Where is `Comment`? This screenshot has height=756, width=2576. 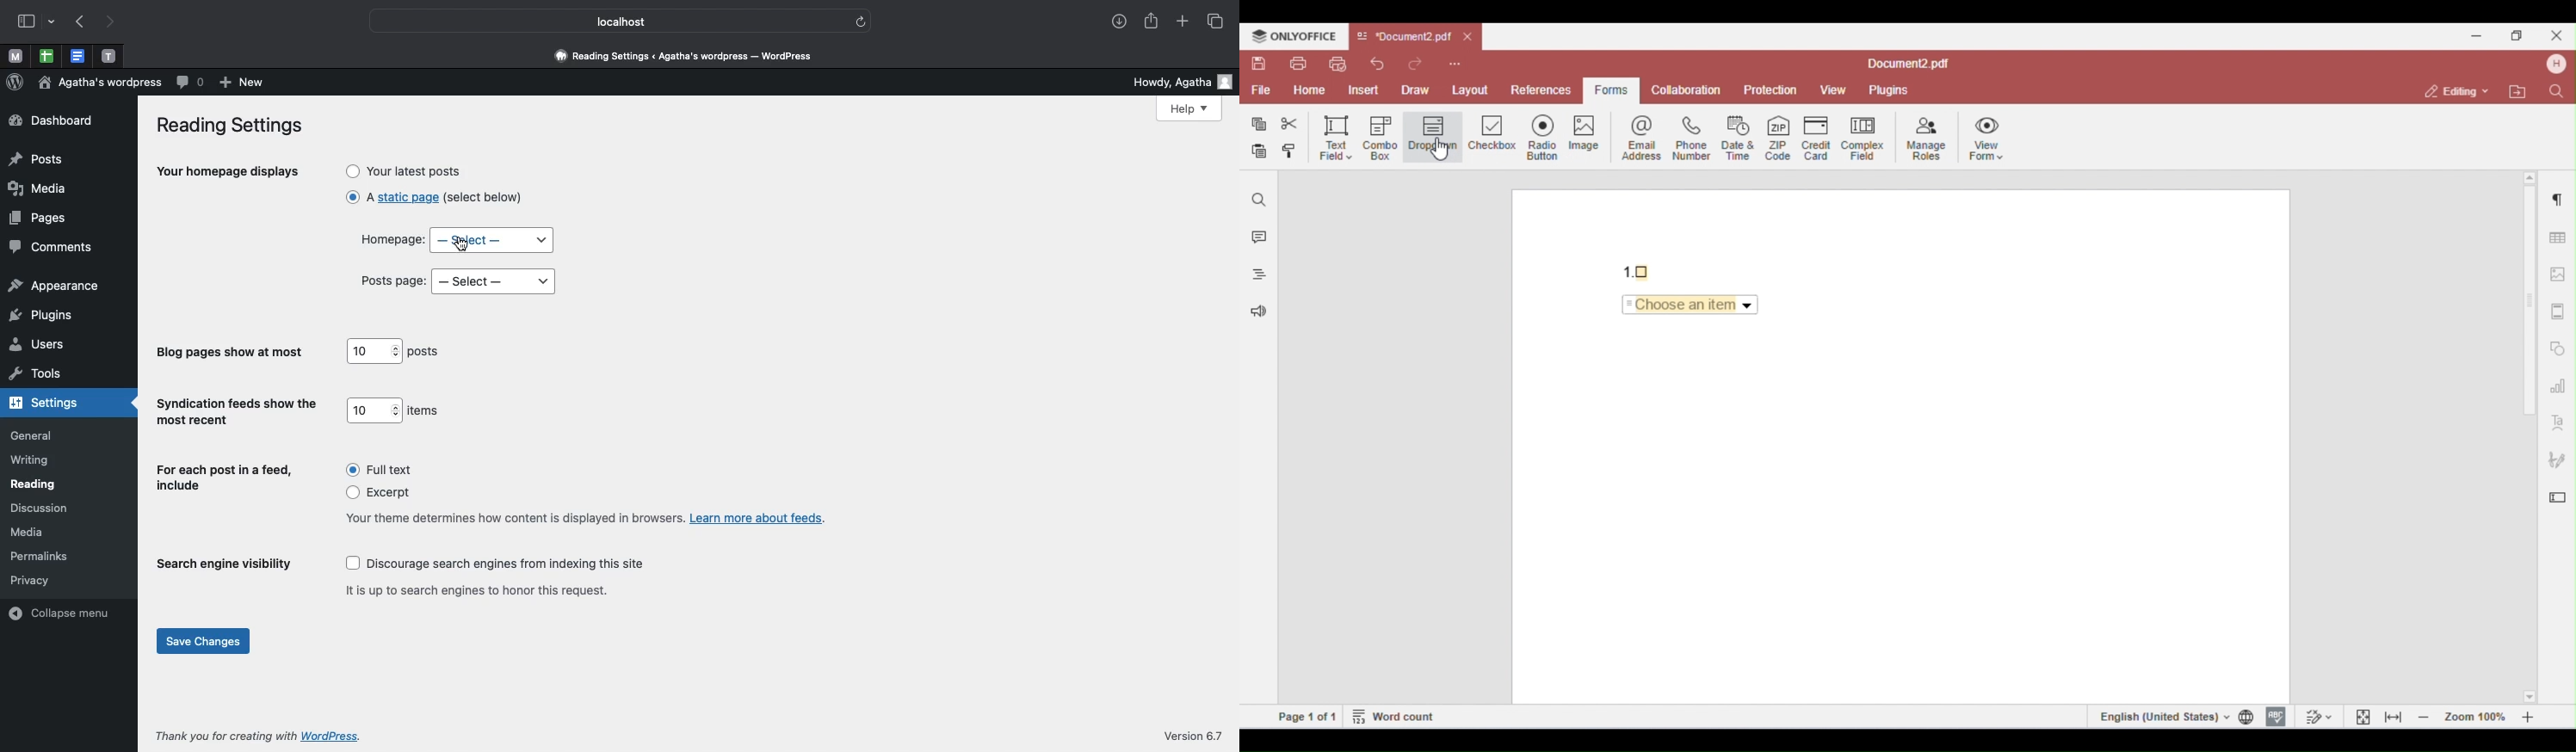 Comment is located at coordinates (191, 83).